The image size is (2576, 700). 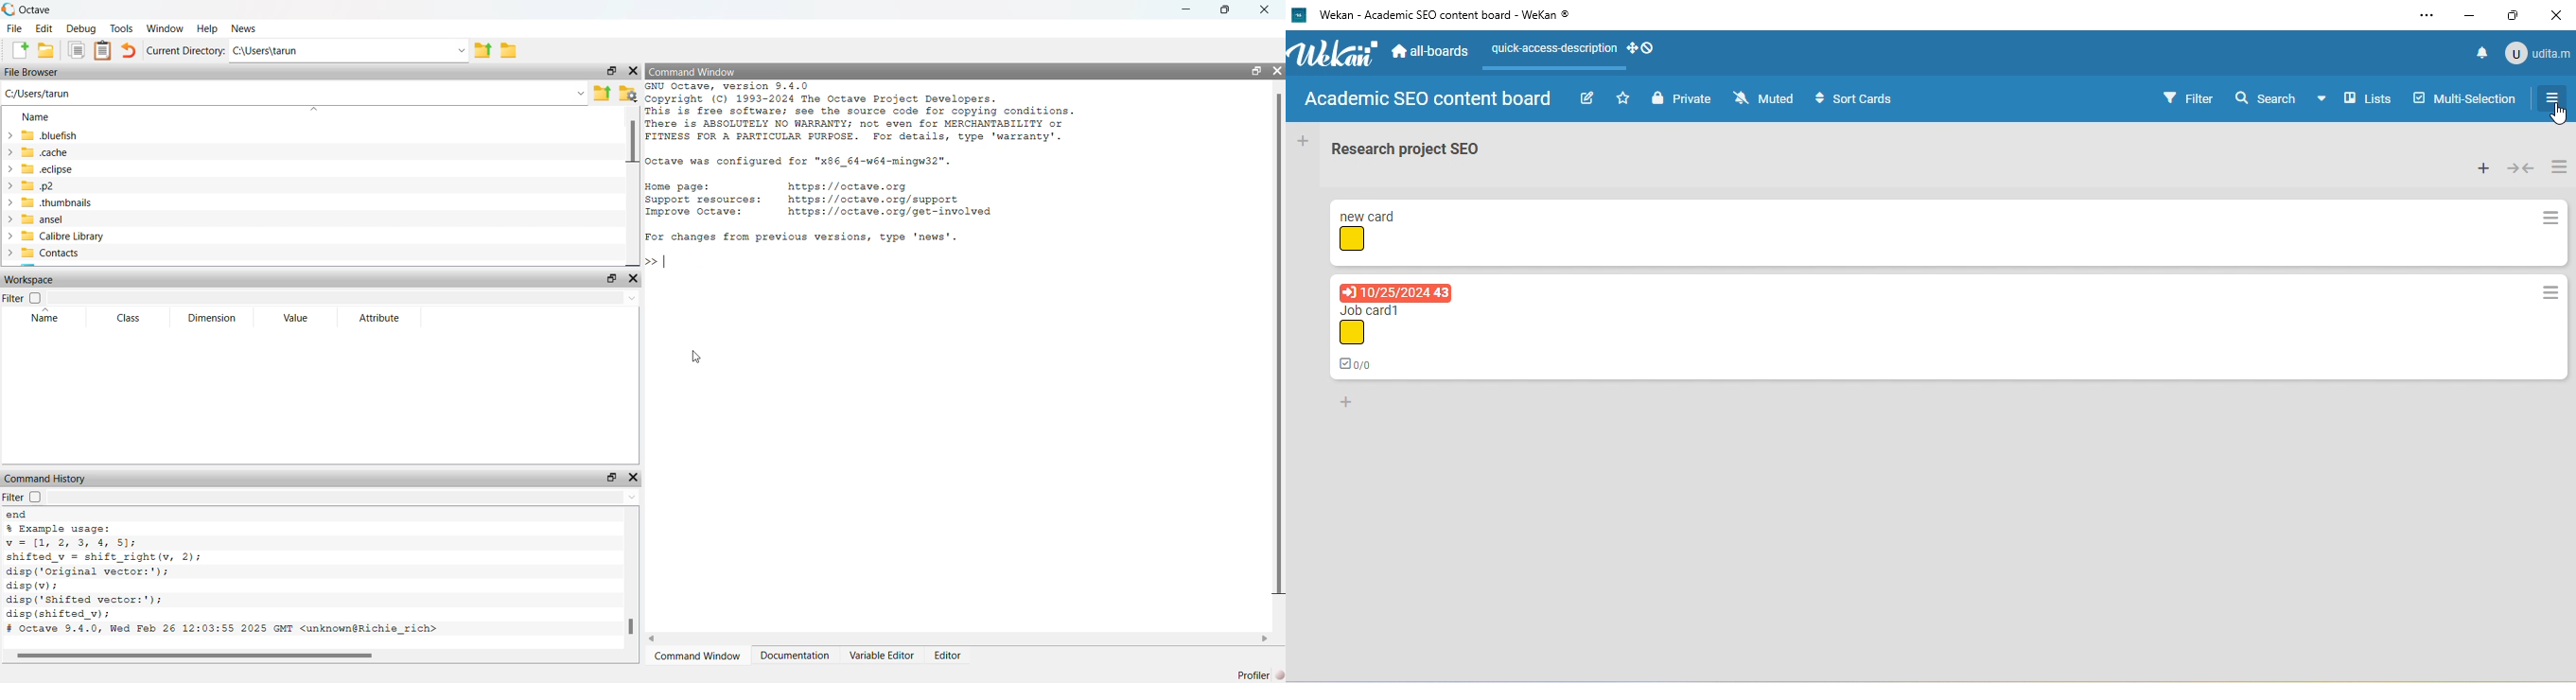 I want to click on yellow shape, so click(x=1354, y=333).